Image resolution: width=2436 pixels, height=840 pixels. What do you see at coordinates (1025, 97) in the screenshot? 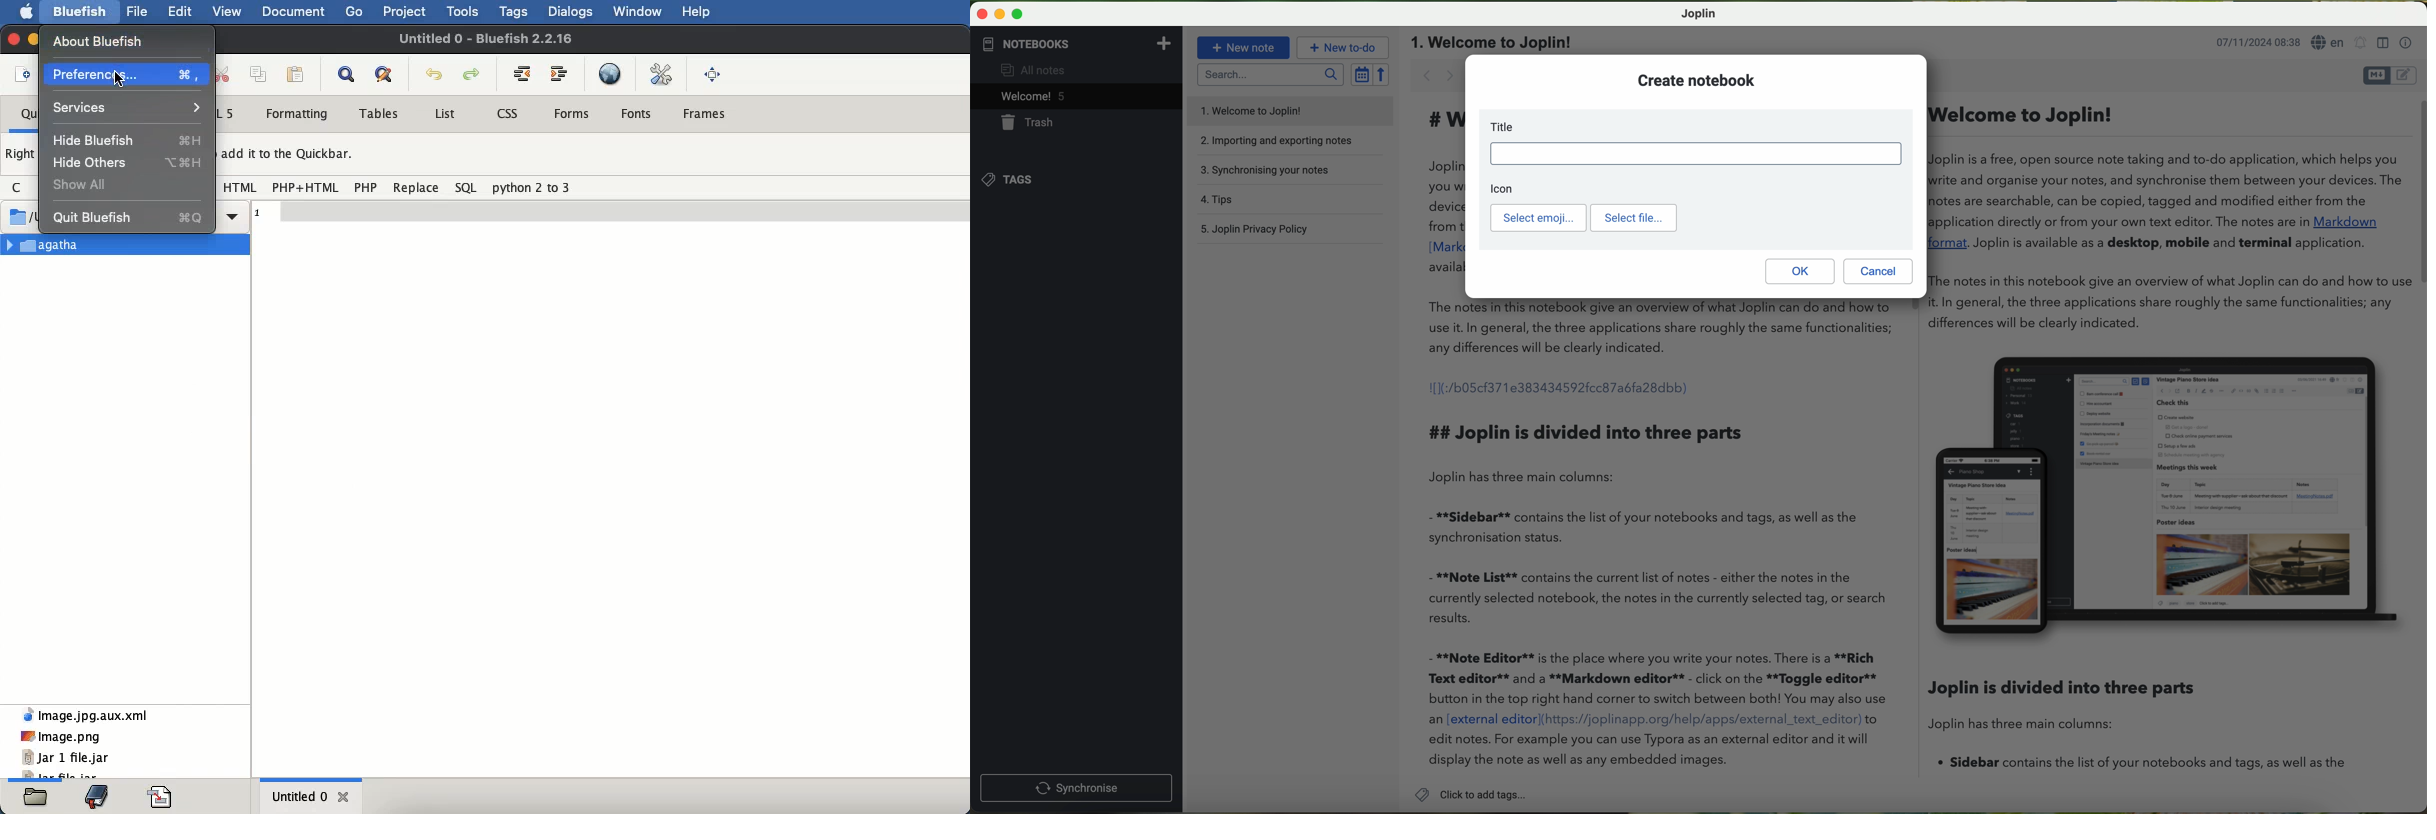
I see `welcome! 5` at bounding box center [1025, 97].